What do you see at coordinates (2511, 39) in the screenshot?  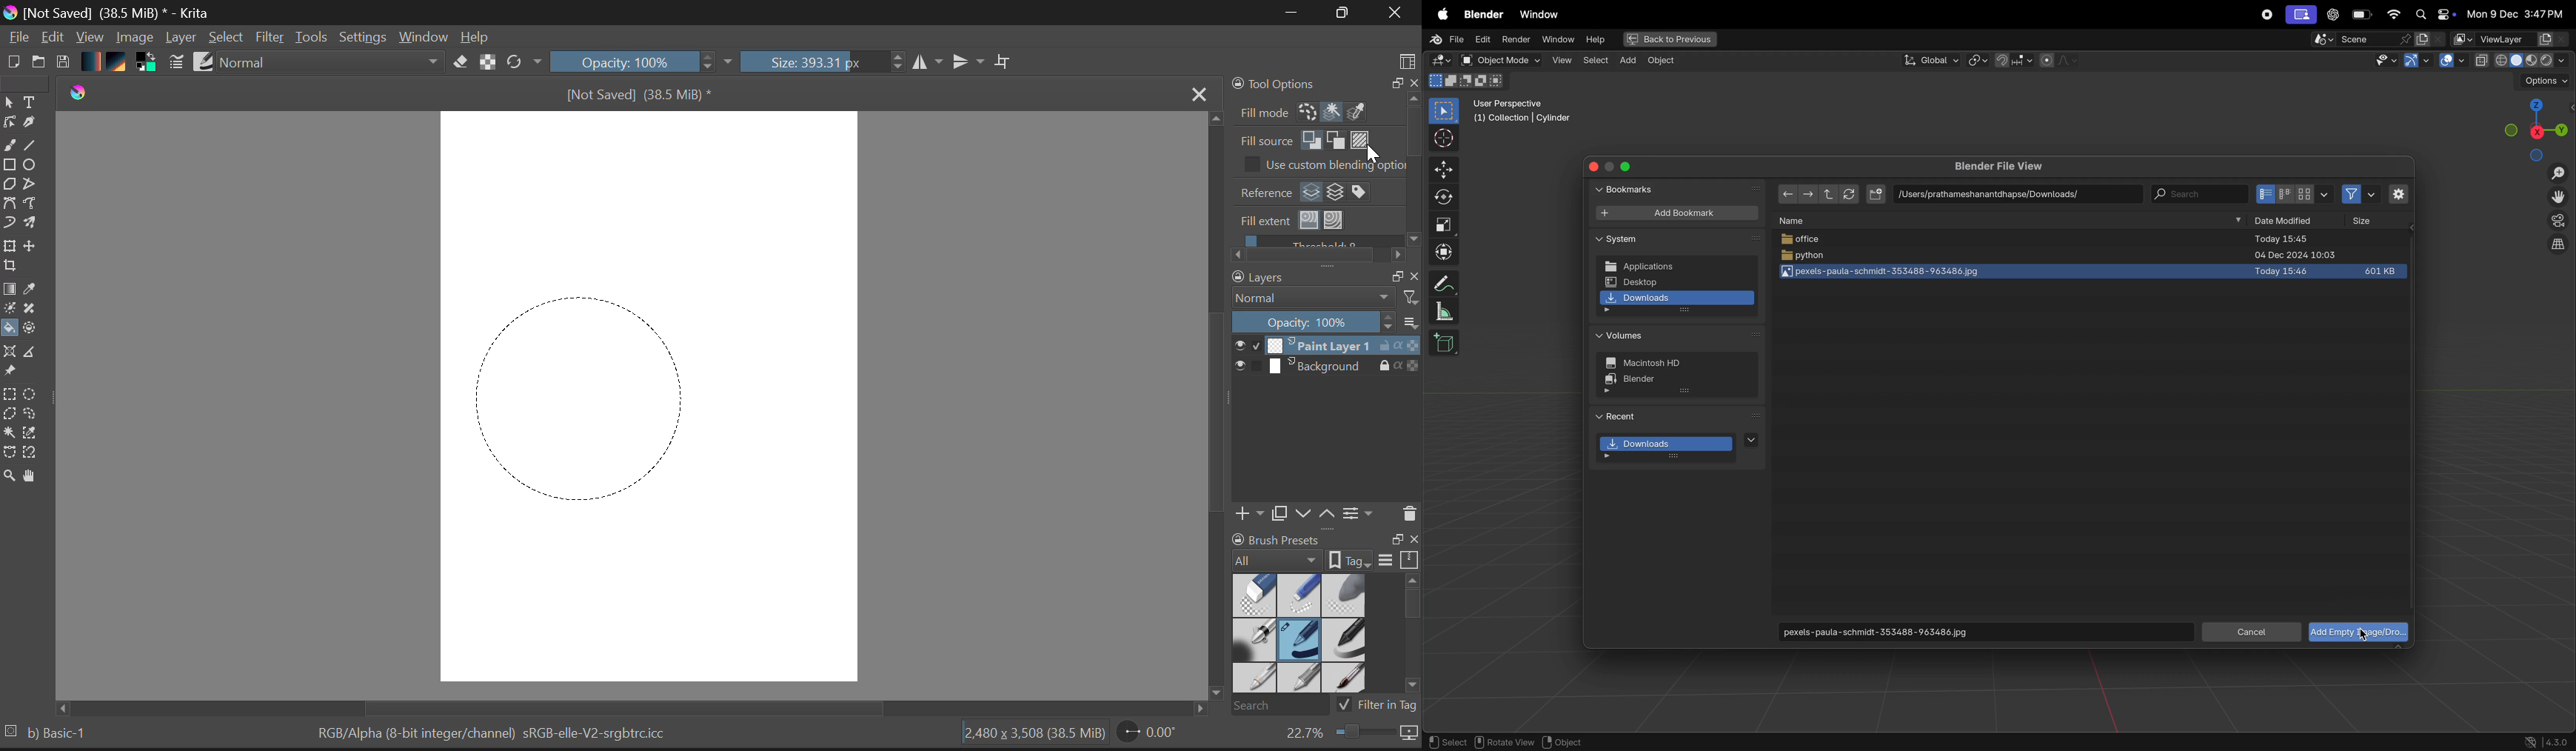 I see `Viewlayer` at bounding box center [2511, 39].